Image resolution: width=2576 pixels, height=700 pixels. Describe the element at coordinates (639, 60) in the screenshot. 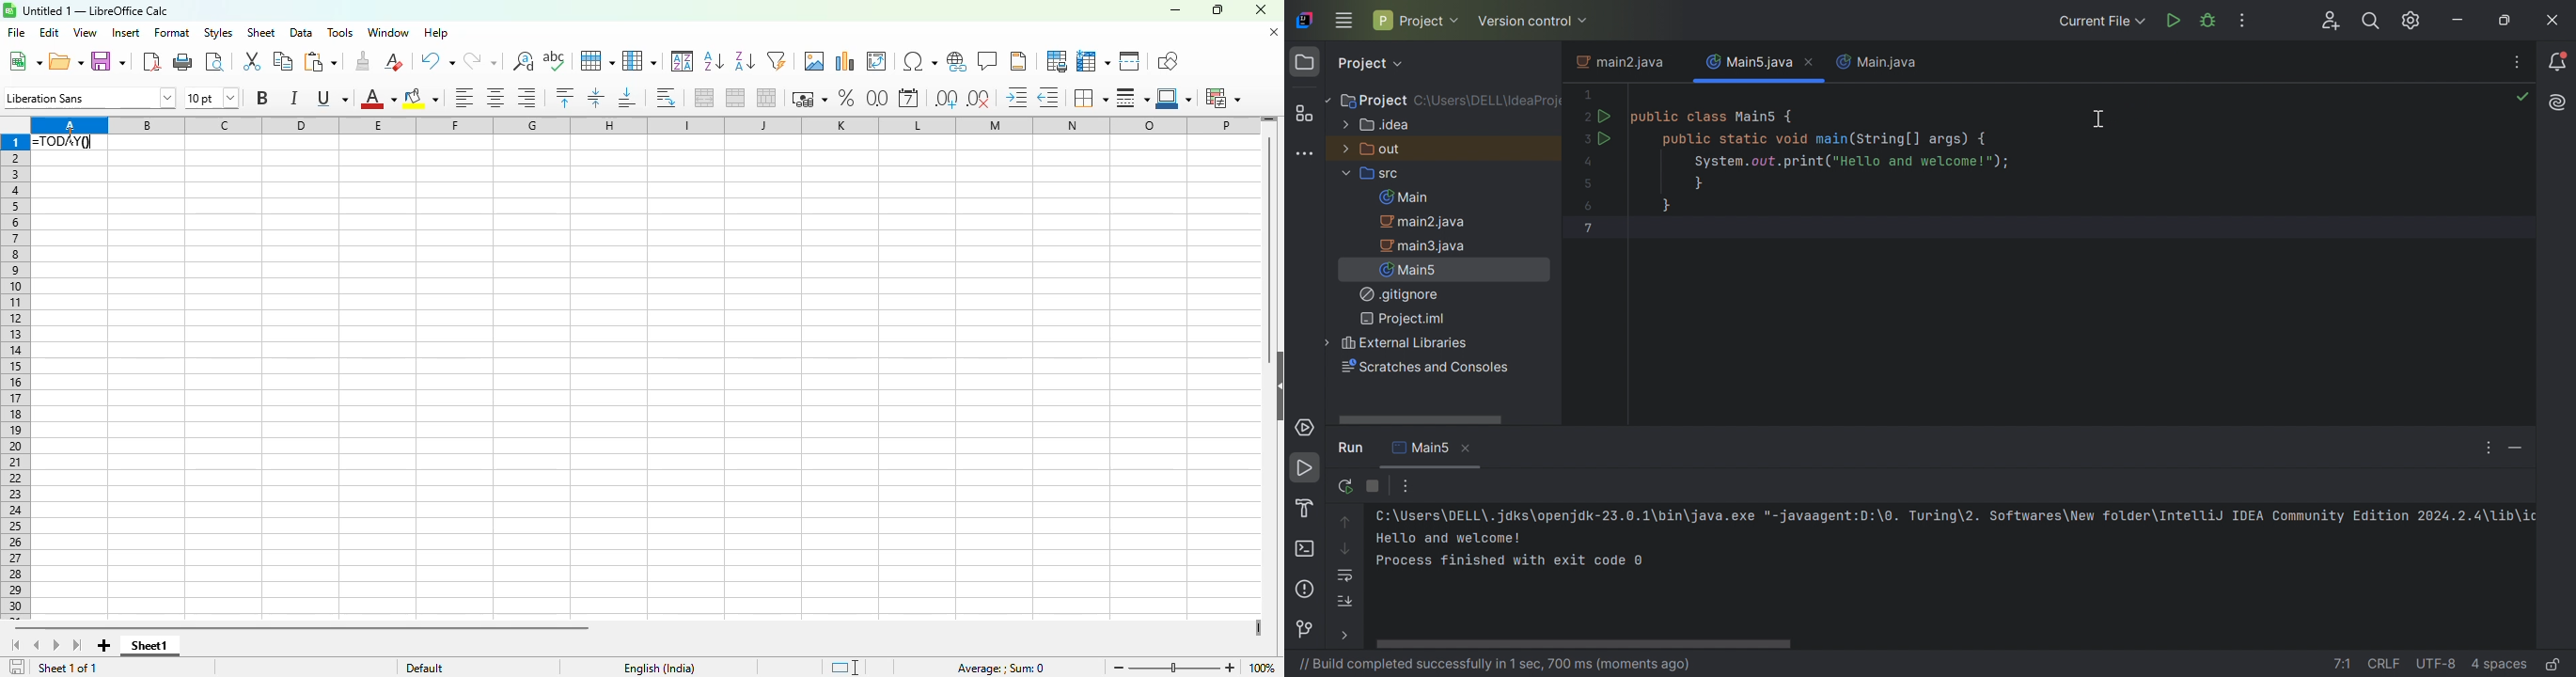

I see `column` at that location.